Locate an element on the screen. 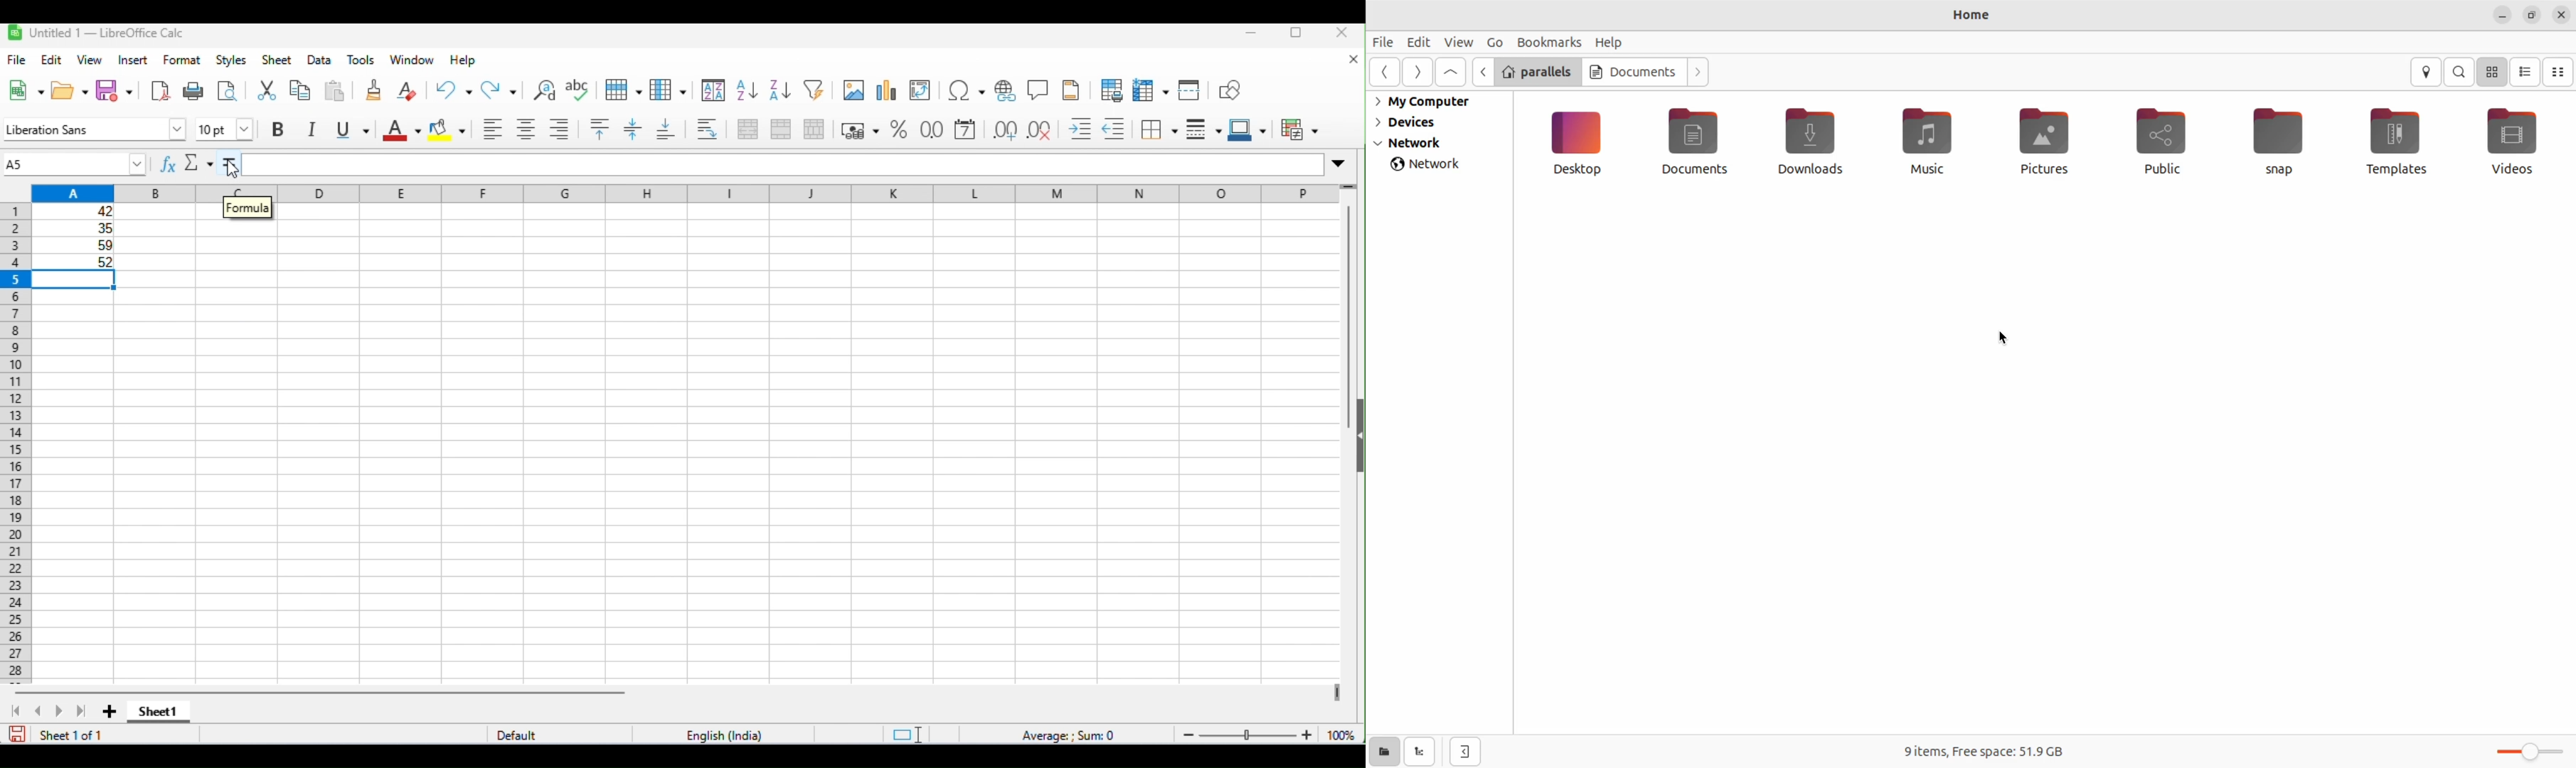 This screenshot has width=2576, height=784. first sheet is located at coordinates (21, 710).